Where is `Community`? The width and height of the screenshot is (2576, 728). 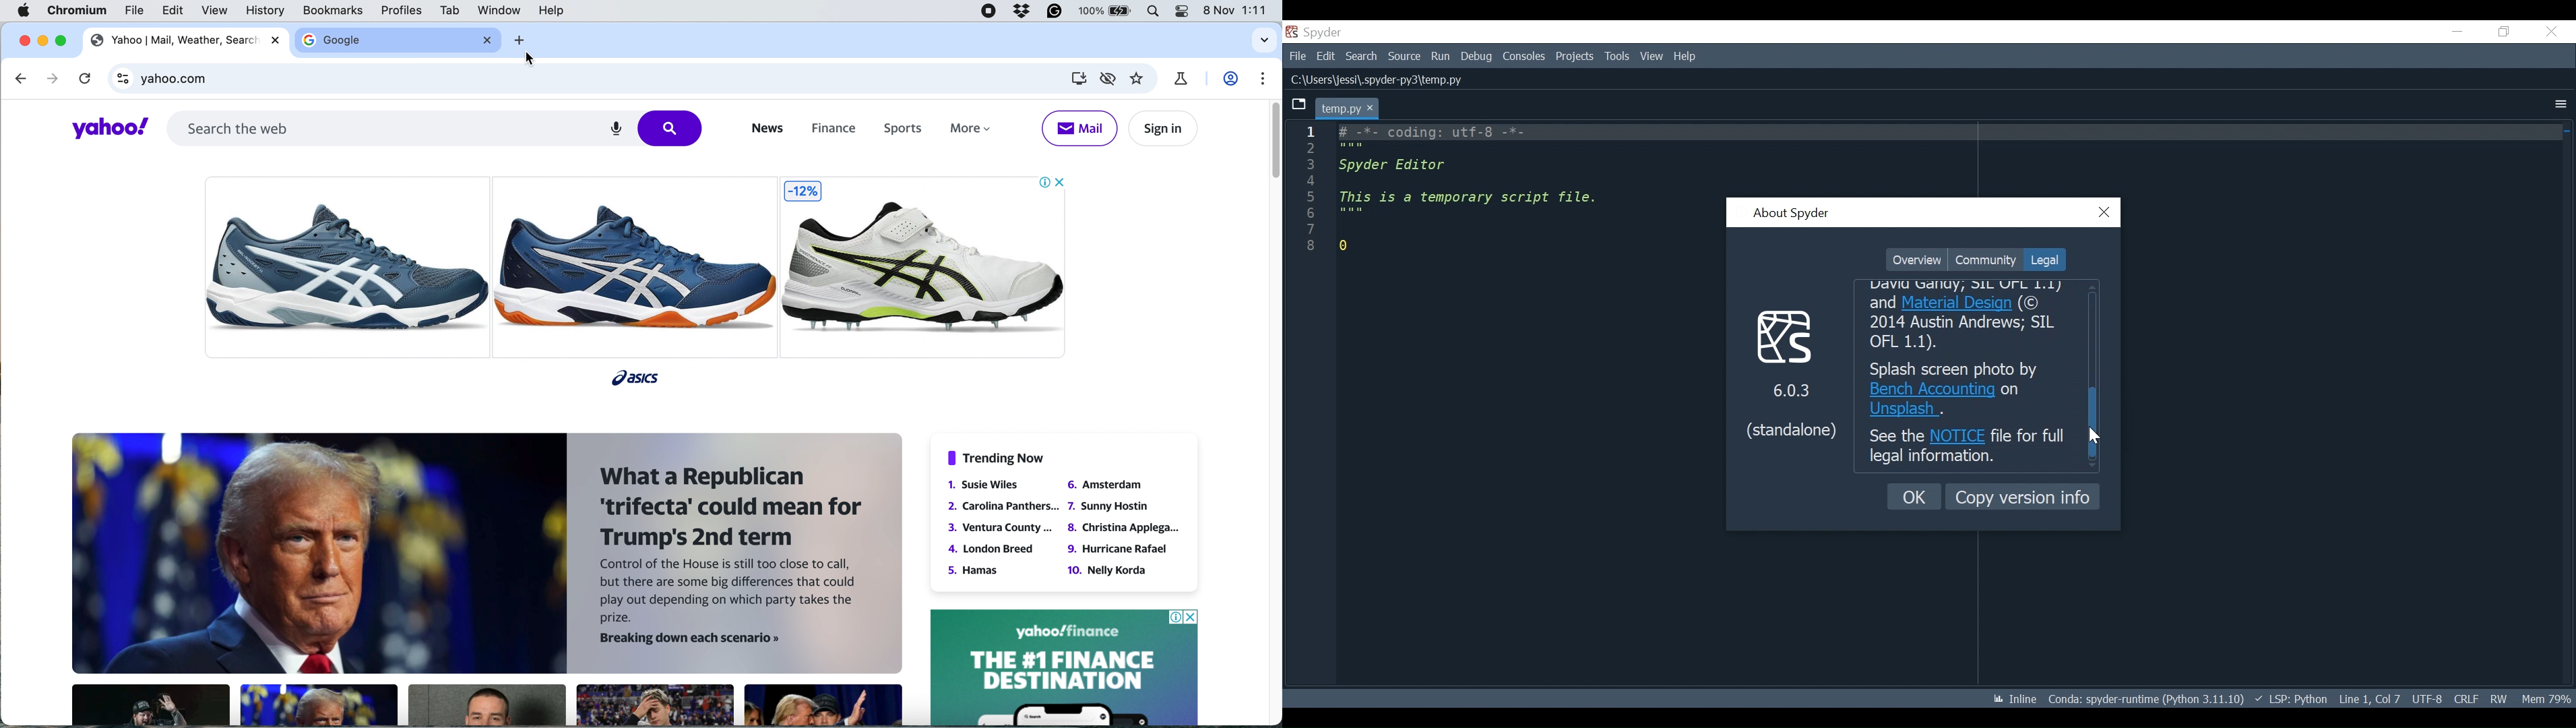 Community is located at coordinates (1985, 260).